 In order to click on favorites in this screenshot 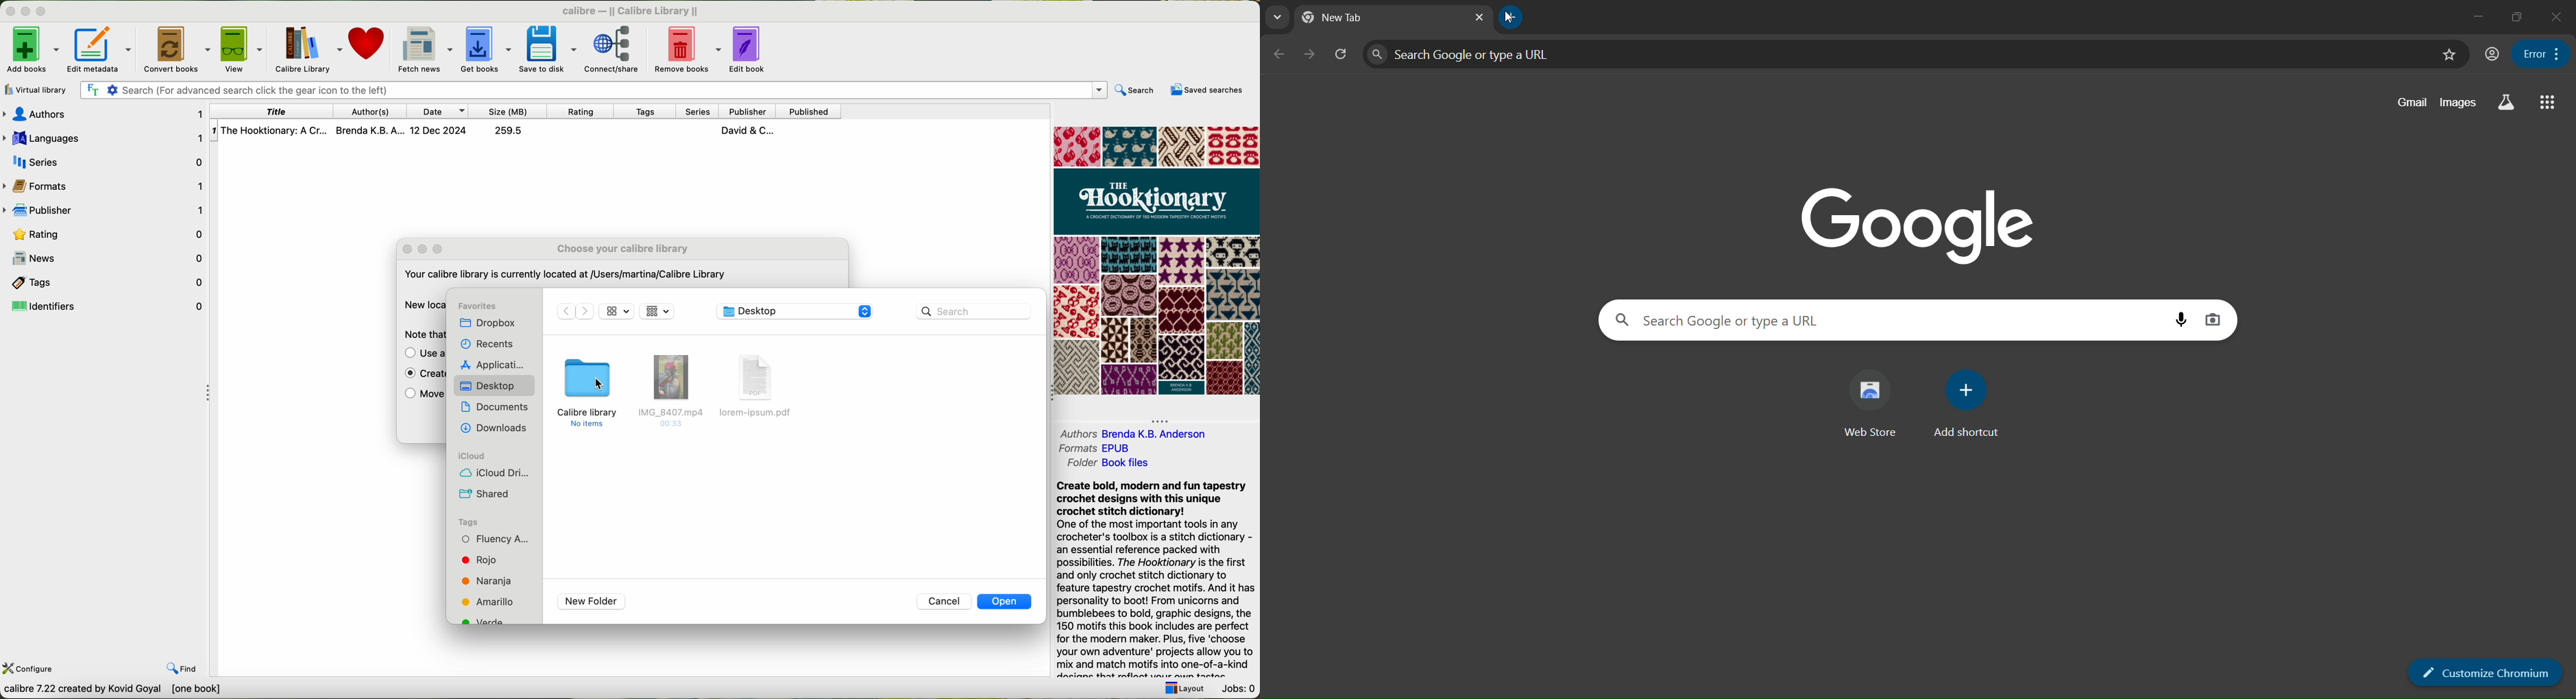, I will do `click(477, 306)`.